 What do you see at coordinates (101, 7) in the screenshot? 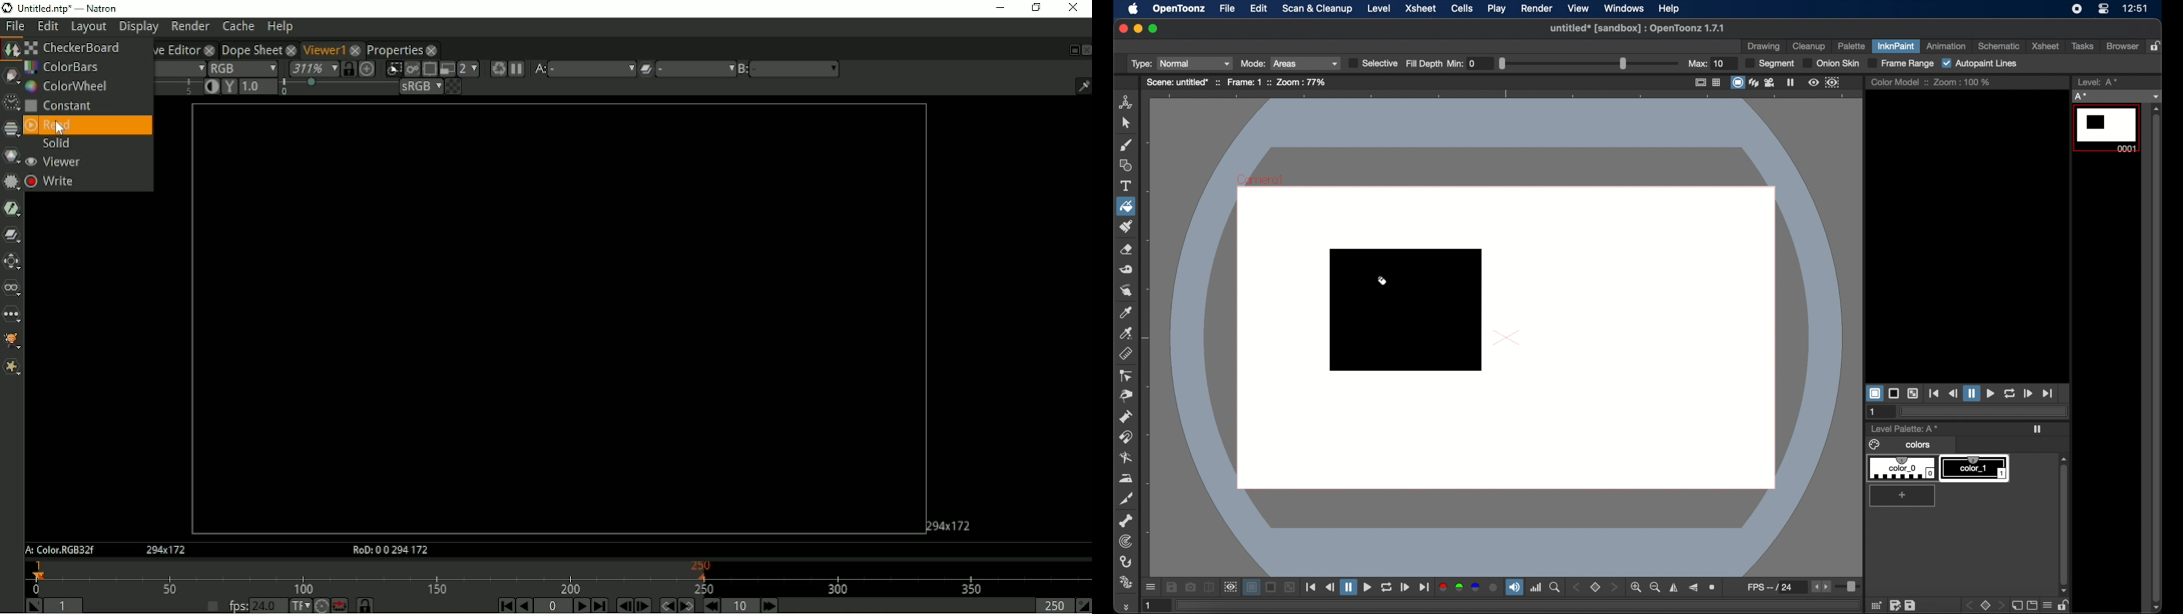
I see `title` at bounding box center [101, 7].